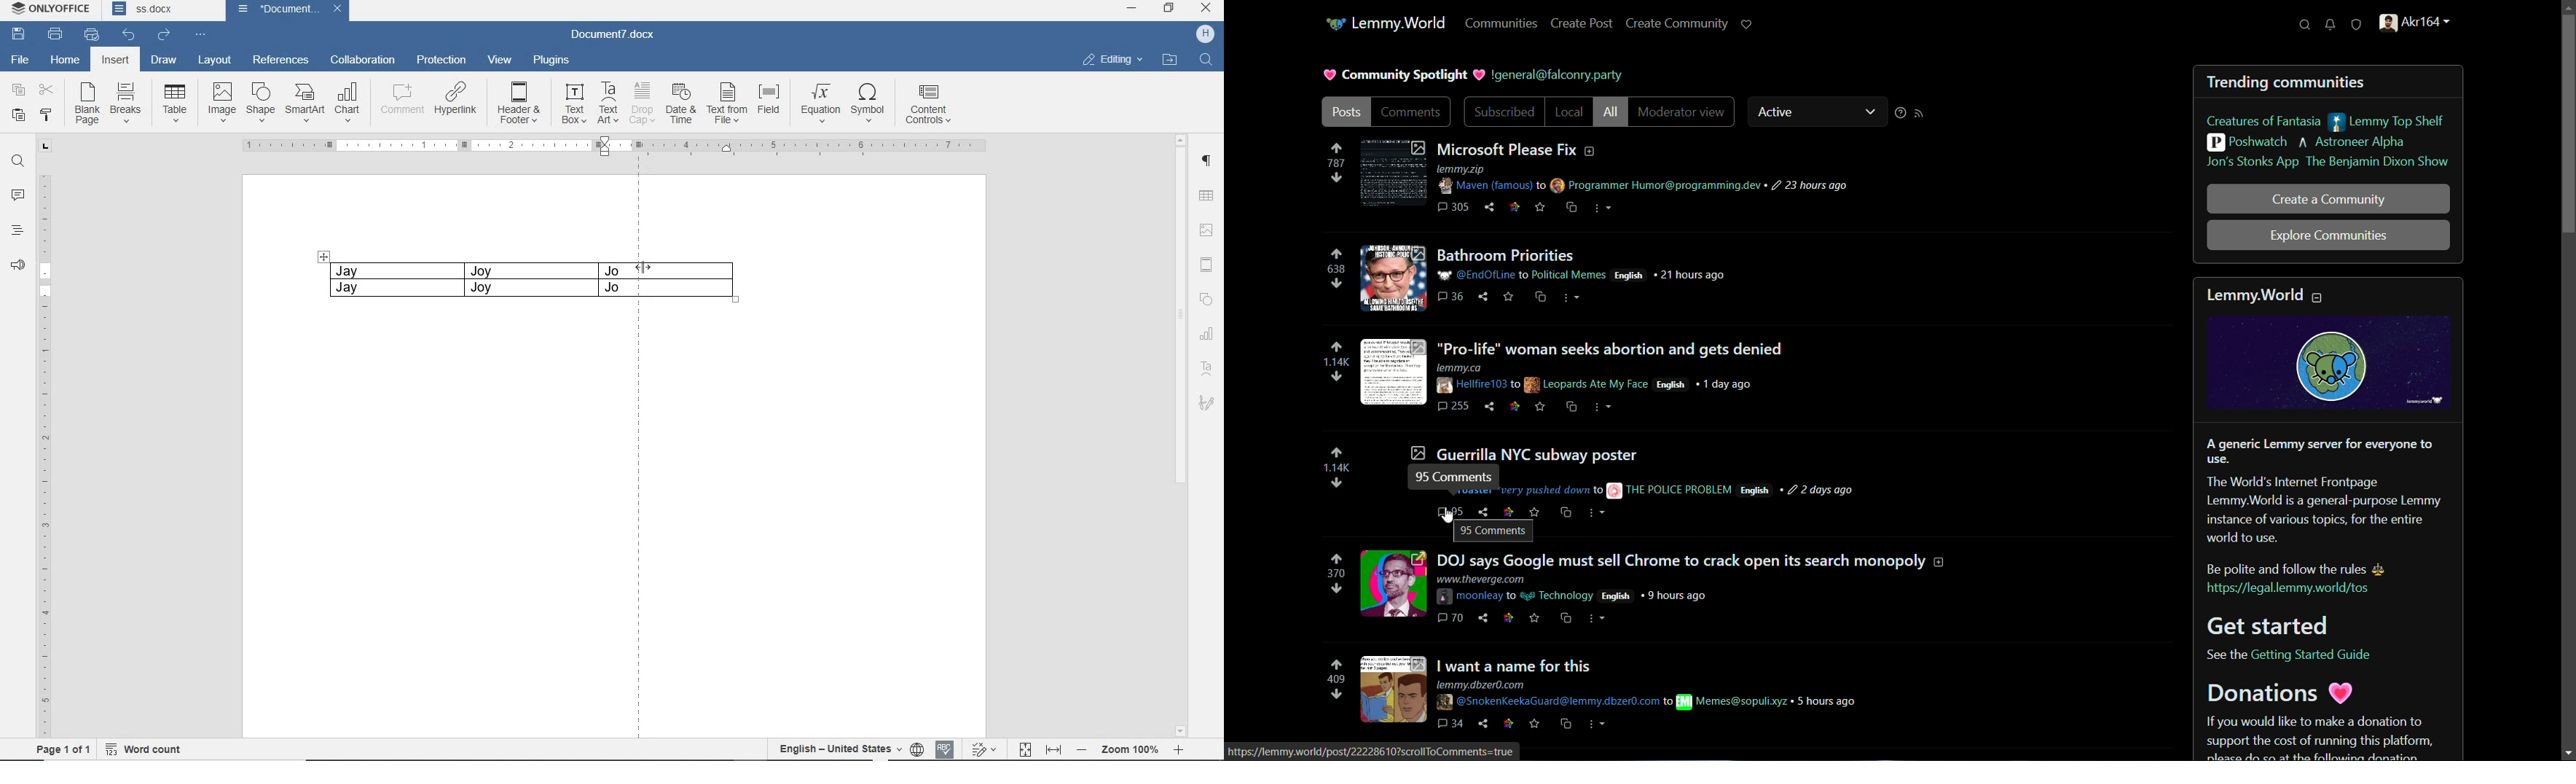 This screenshot has width=2576, height=784. What do you see at coordinates (1394, 689) in the screenshot?
I see `post image` at bounding box center [1394, 689].